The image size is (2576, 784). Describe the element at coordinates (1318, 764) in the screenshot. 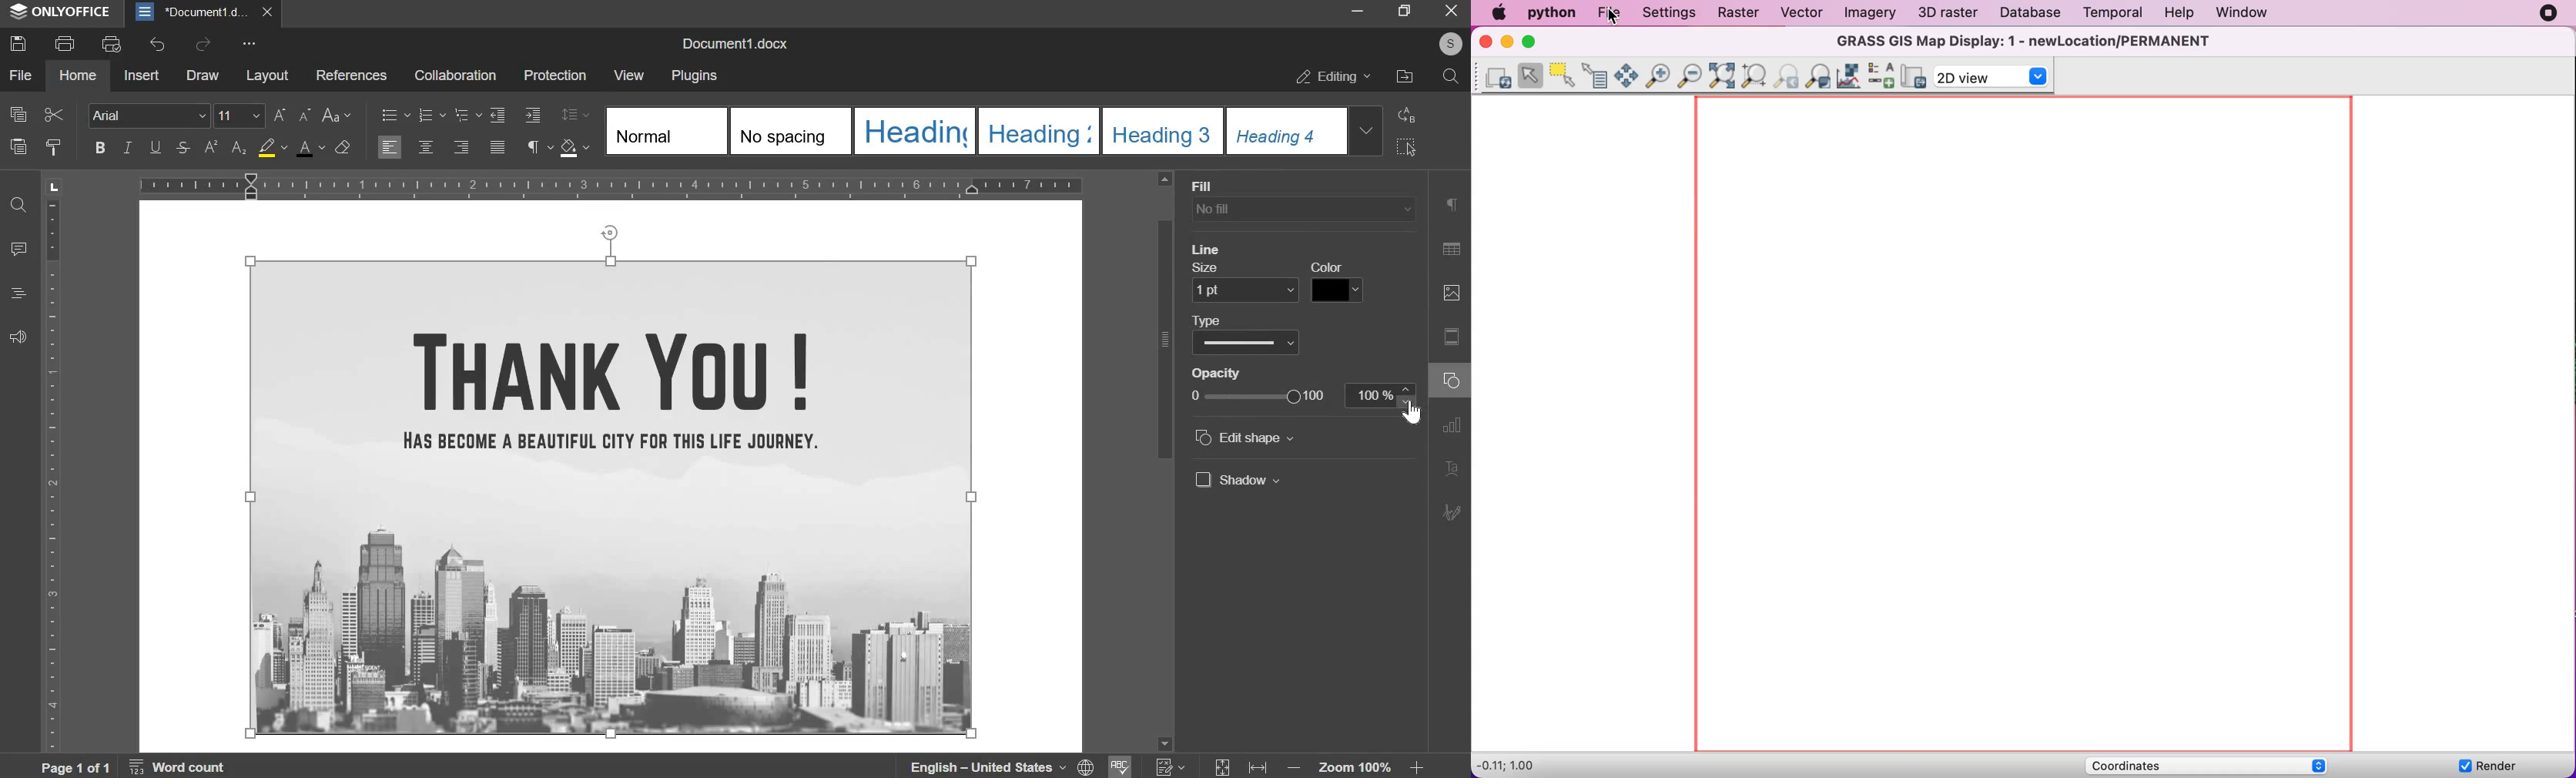

I see `zoom & fit` at that location.